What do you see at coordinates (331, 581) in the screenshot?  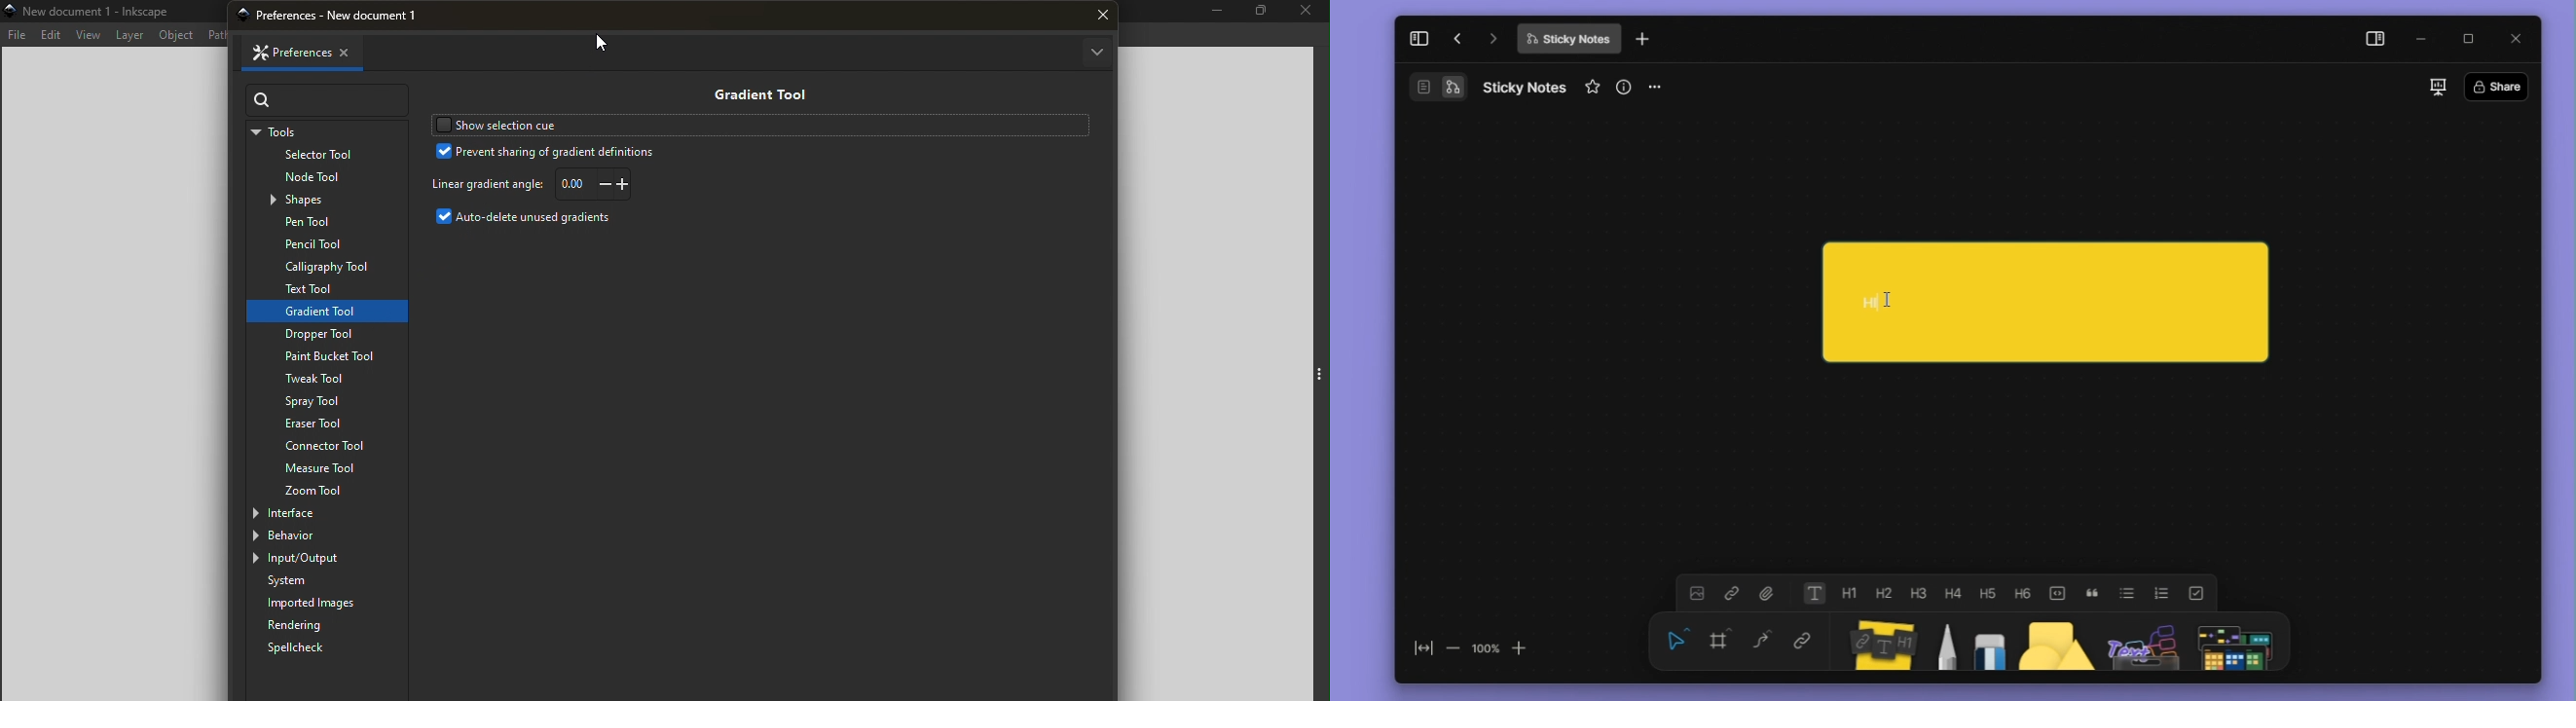 I see `System` at bounding box center [331, 581].